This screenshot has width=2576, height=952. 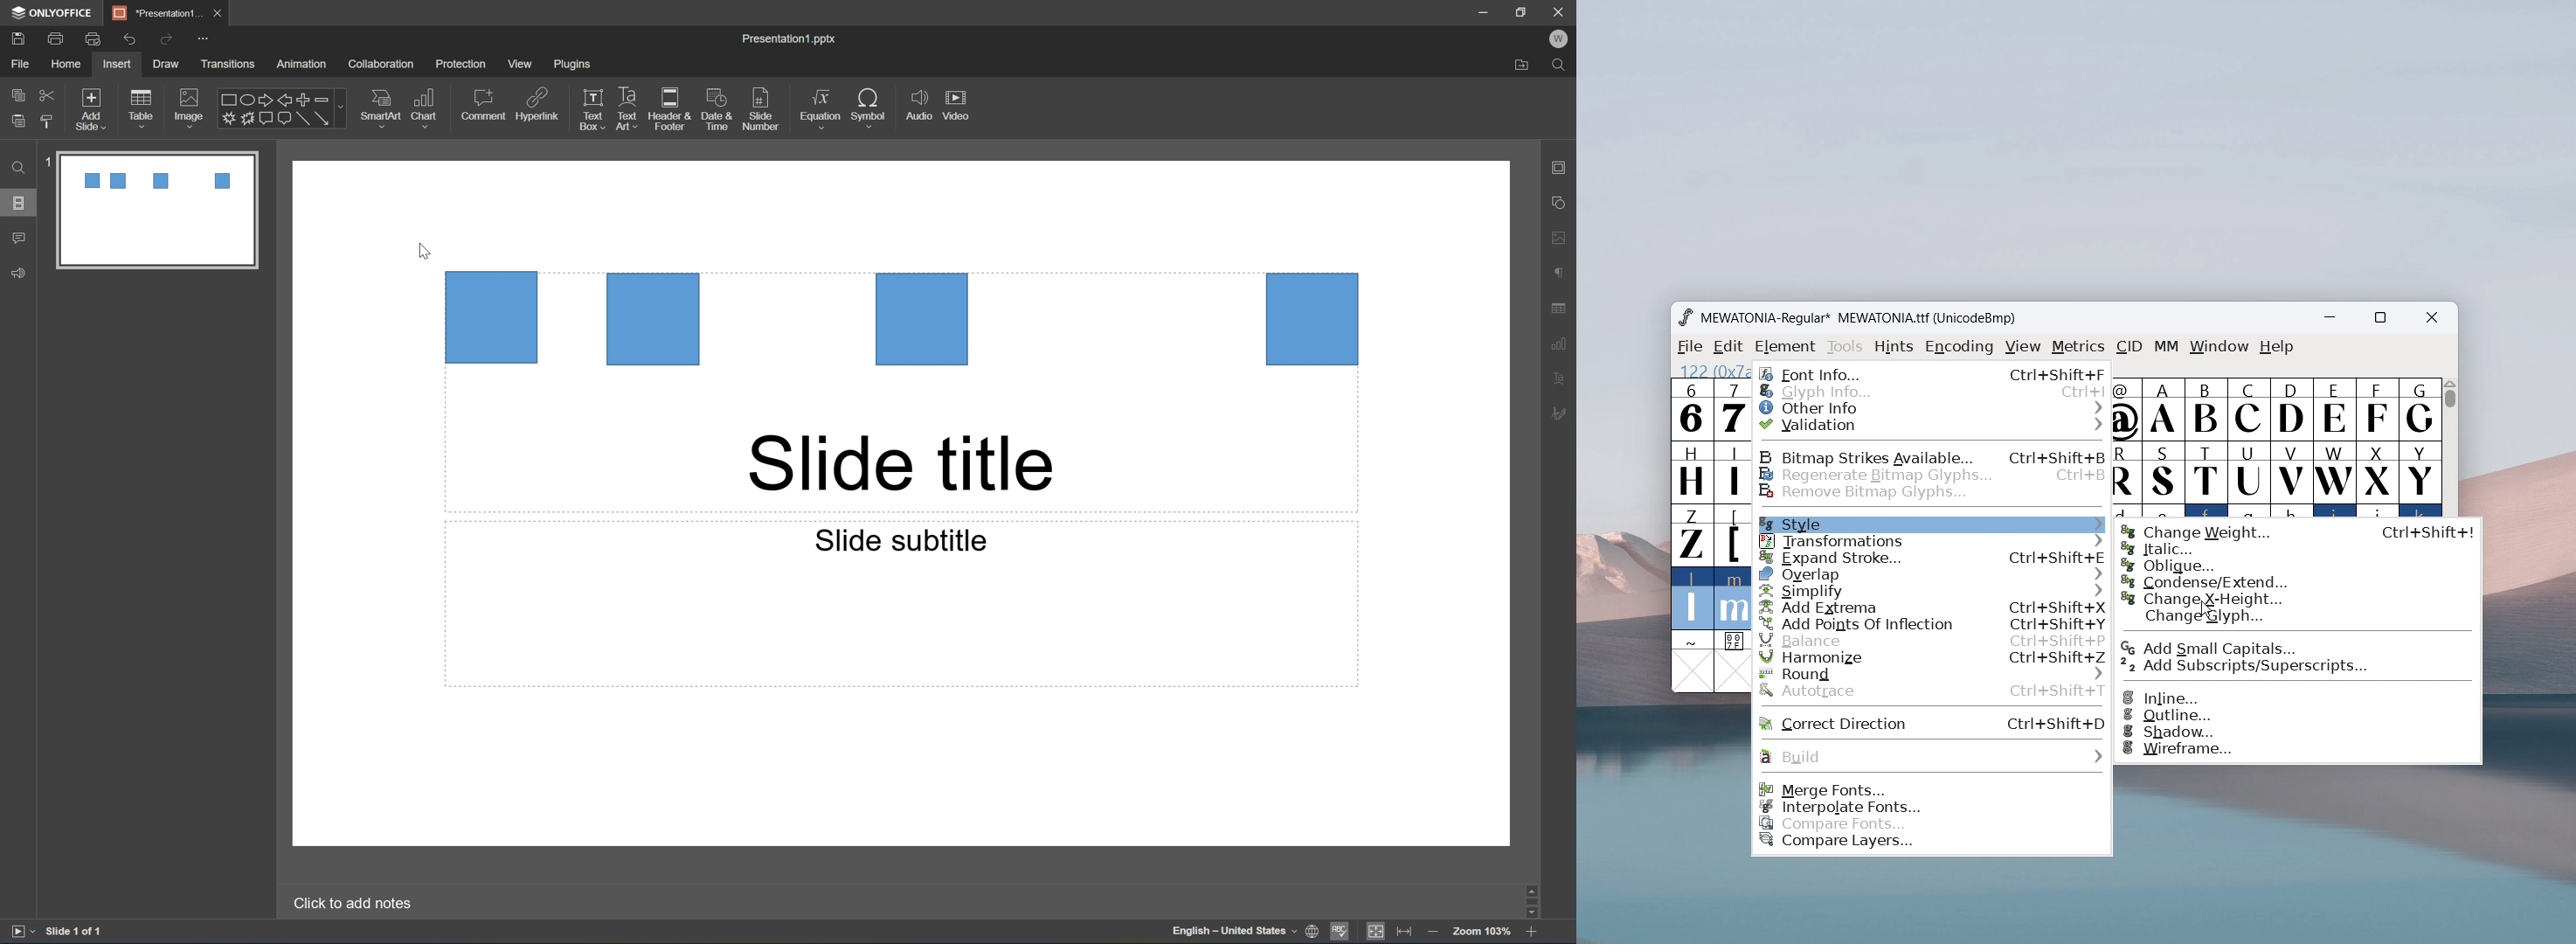 What do you see at coordinates (1933, 658) in the screenshot?
I see `harmonize` at bounding box center [1933, 658].